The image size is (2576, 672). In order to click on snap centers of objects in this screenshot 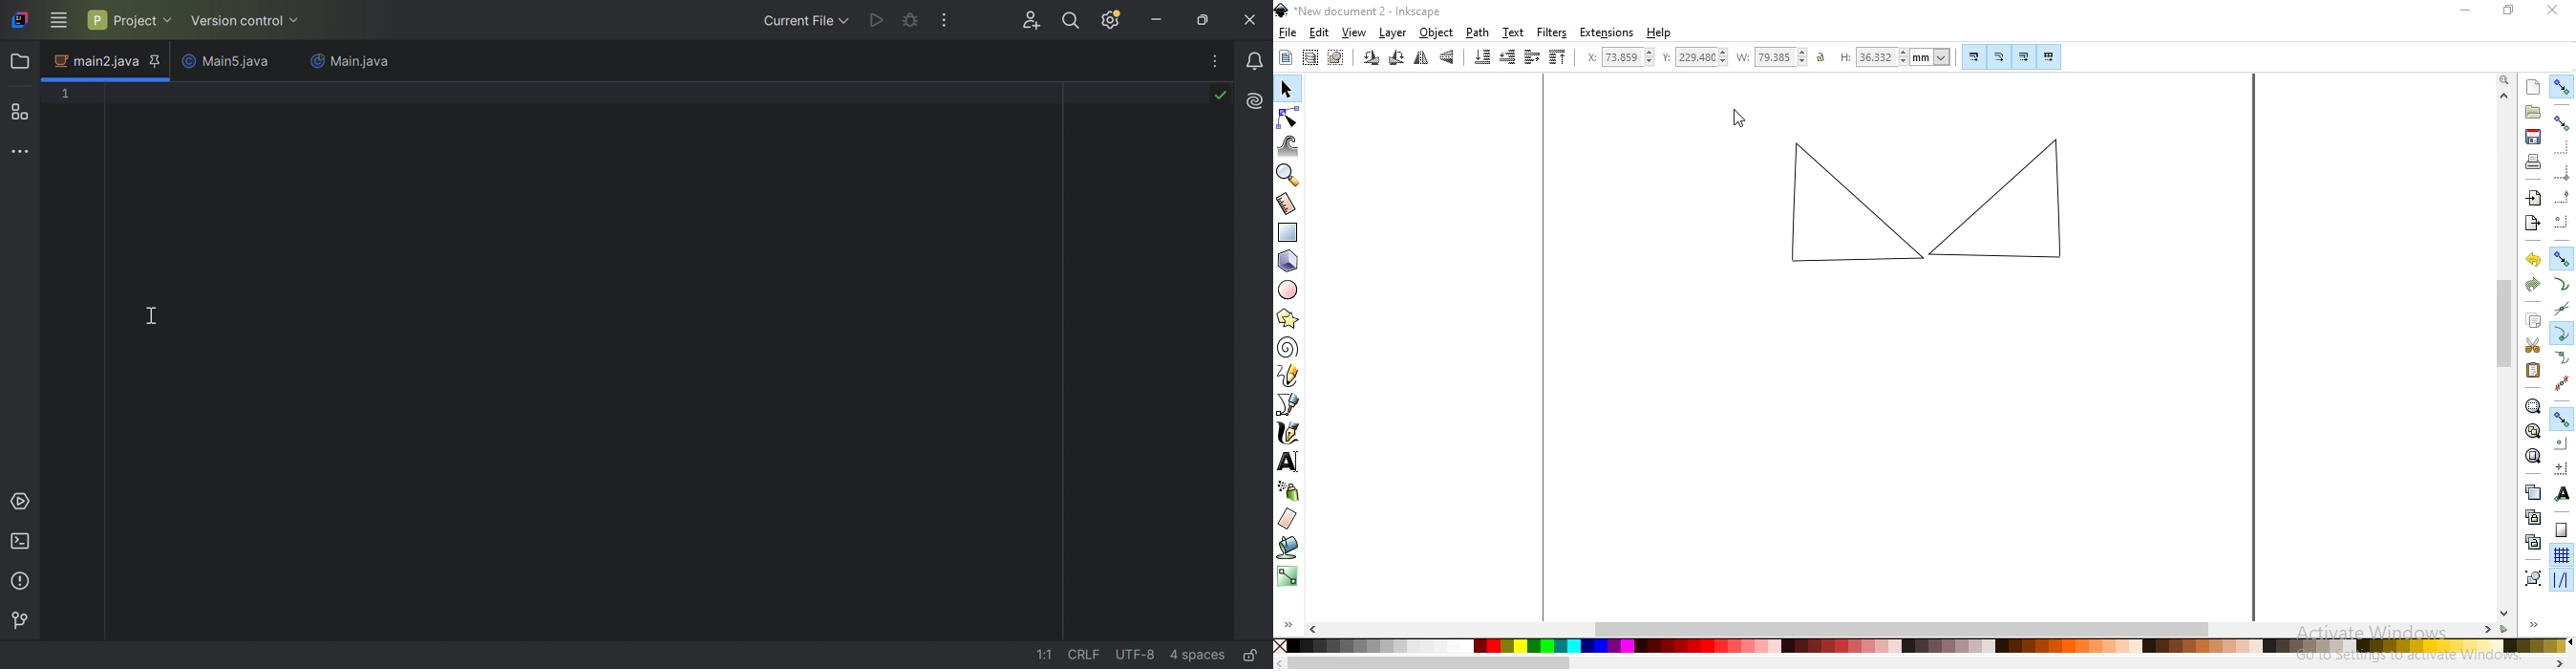, I will do `click(2561, 443)`.